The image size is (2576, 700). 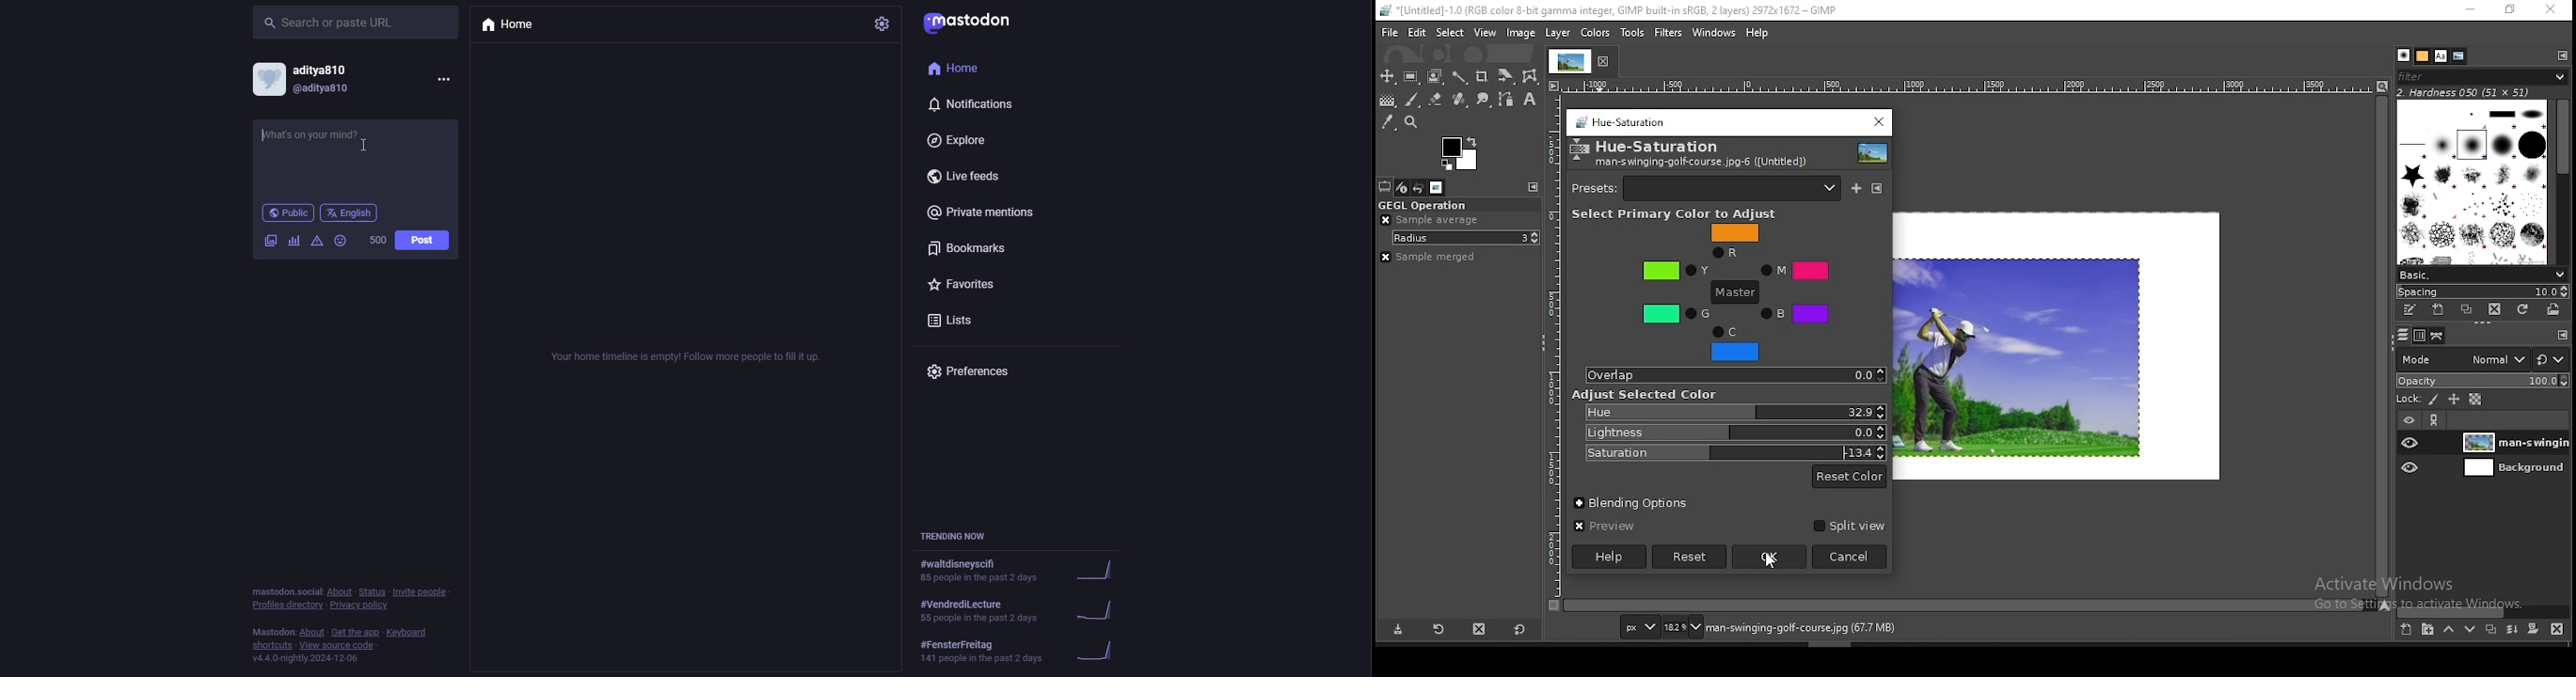 I want to click on trending, so click(x=1023, y=653).